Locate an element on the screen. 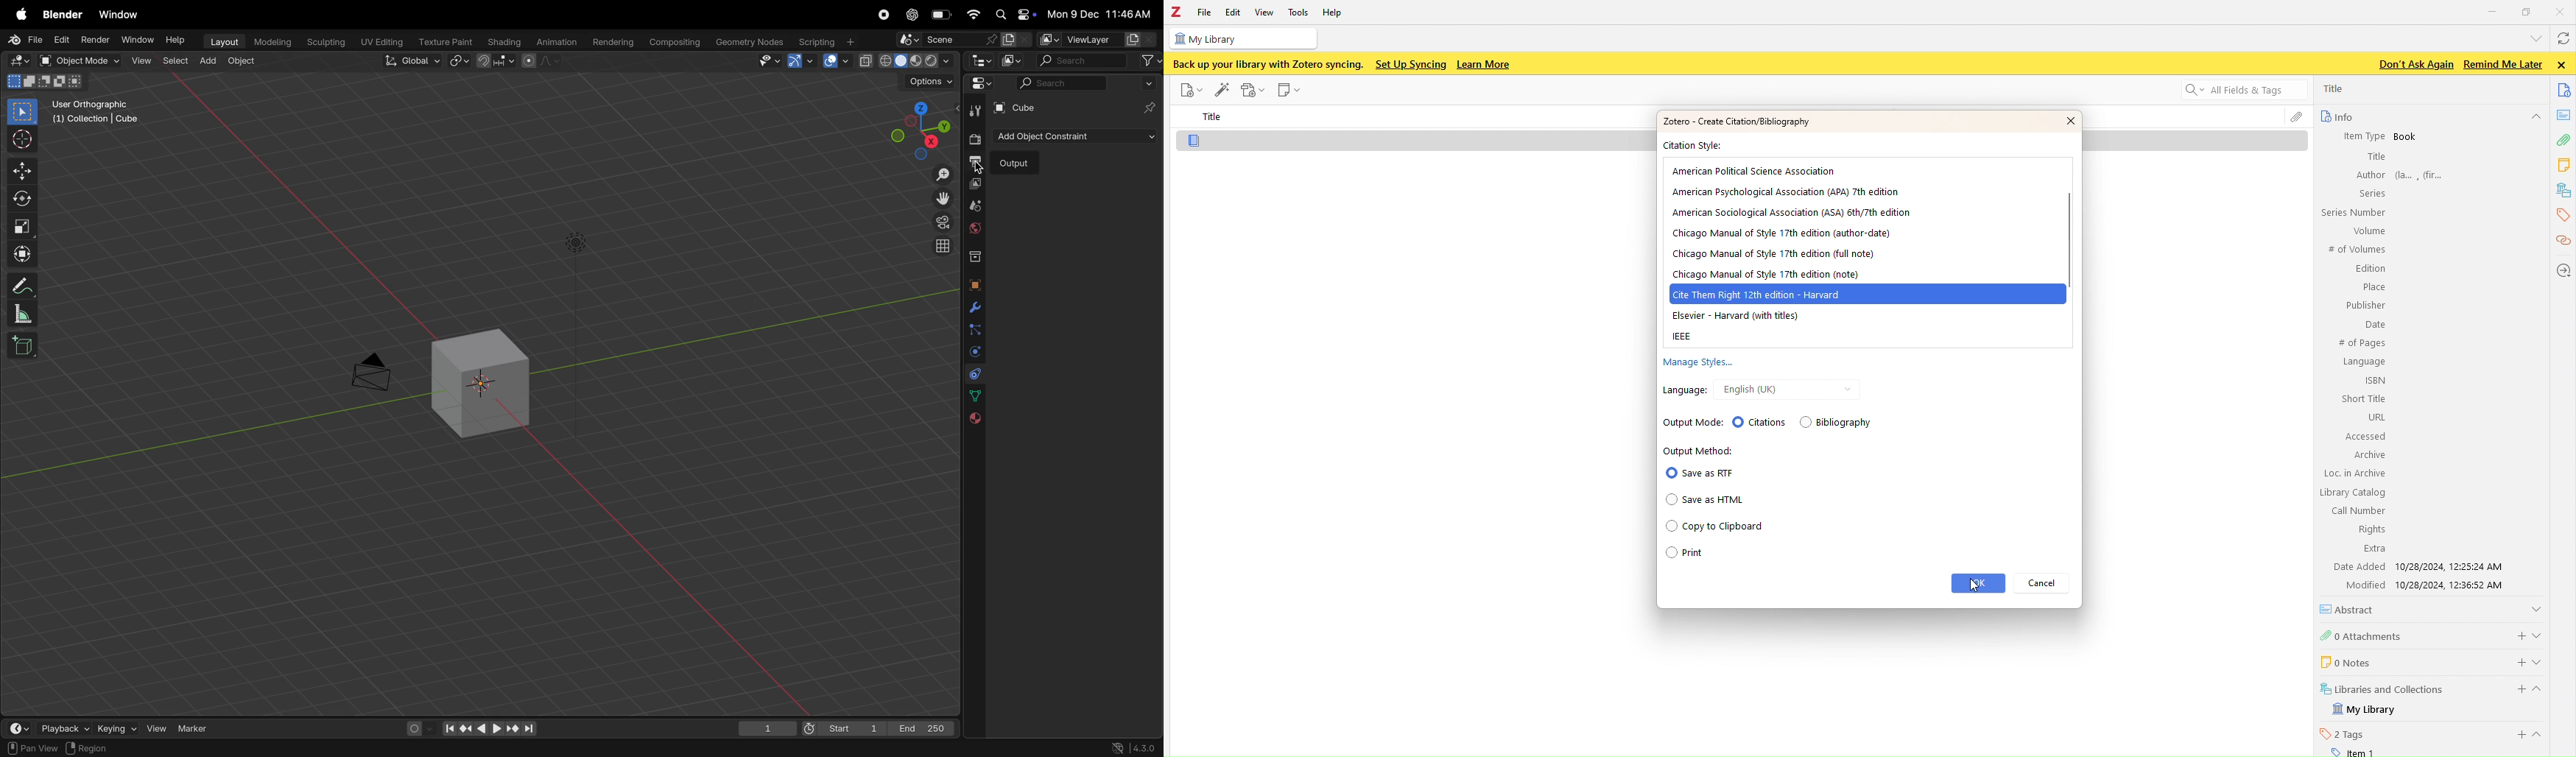  refresh  is located at coordinates (2562, 41).